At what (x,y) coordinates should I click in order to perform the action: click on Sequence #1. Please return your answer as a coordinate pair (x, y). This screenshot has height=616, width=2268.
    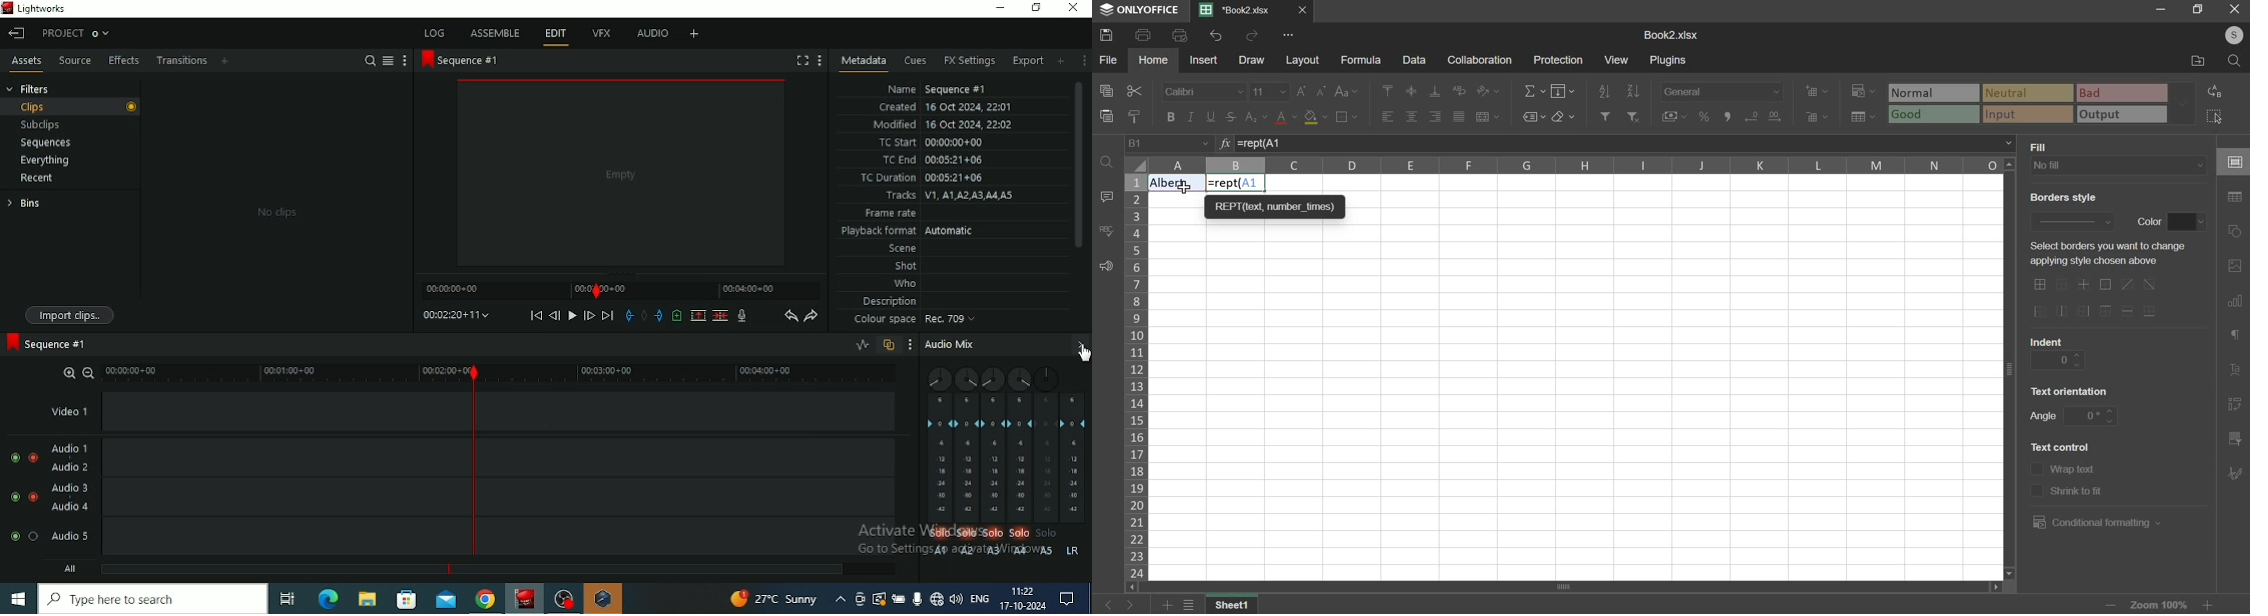
    Looking at the image, I should click on (461, 60).